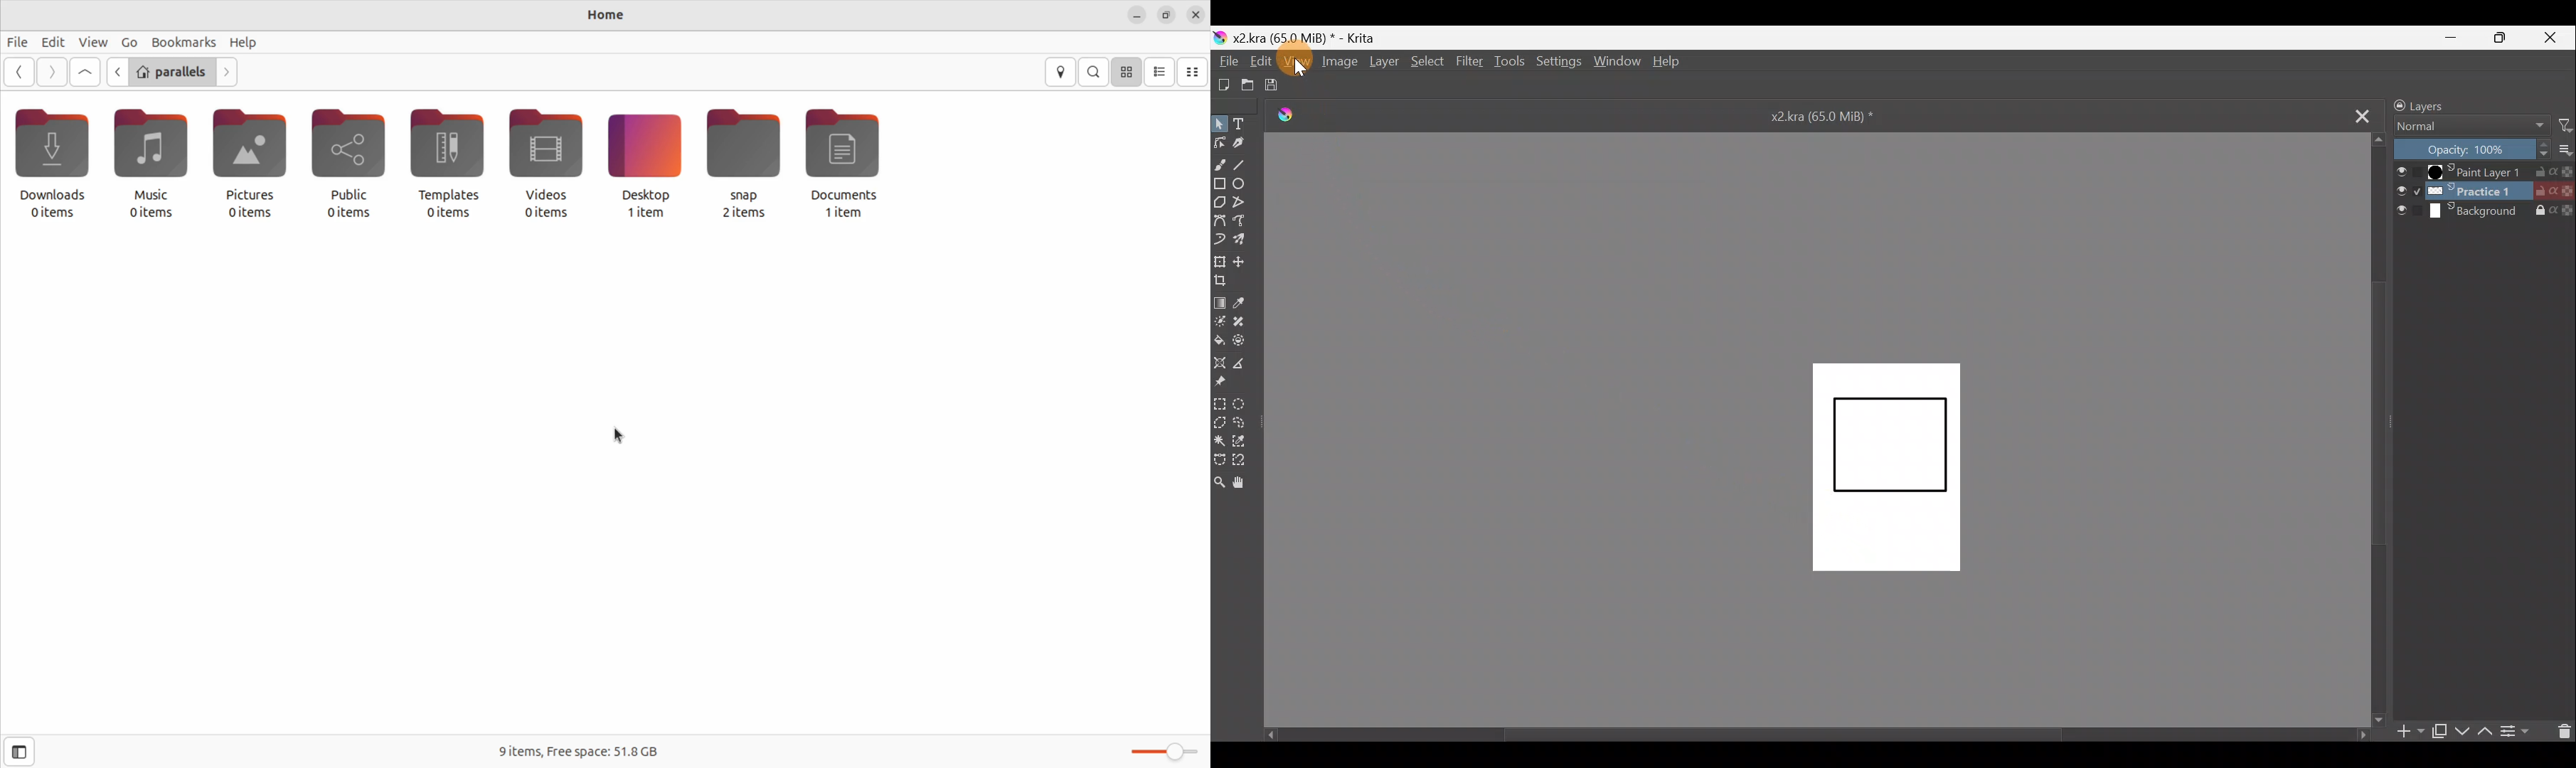 This screenshot has width=2576, height=784. Describe the element at coordinates (1220, 202) in the screenshot. I see `Polygon tool` at that location.